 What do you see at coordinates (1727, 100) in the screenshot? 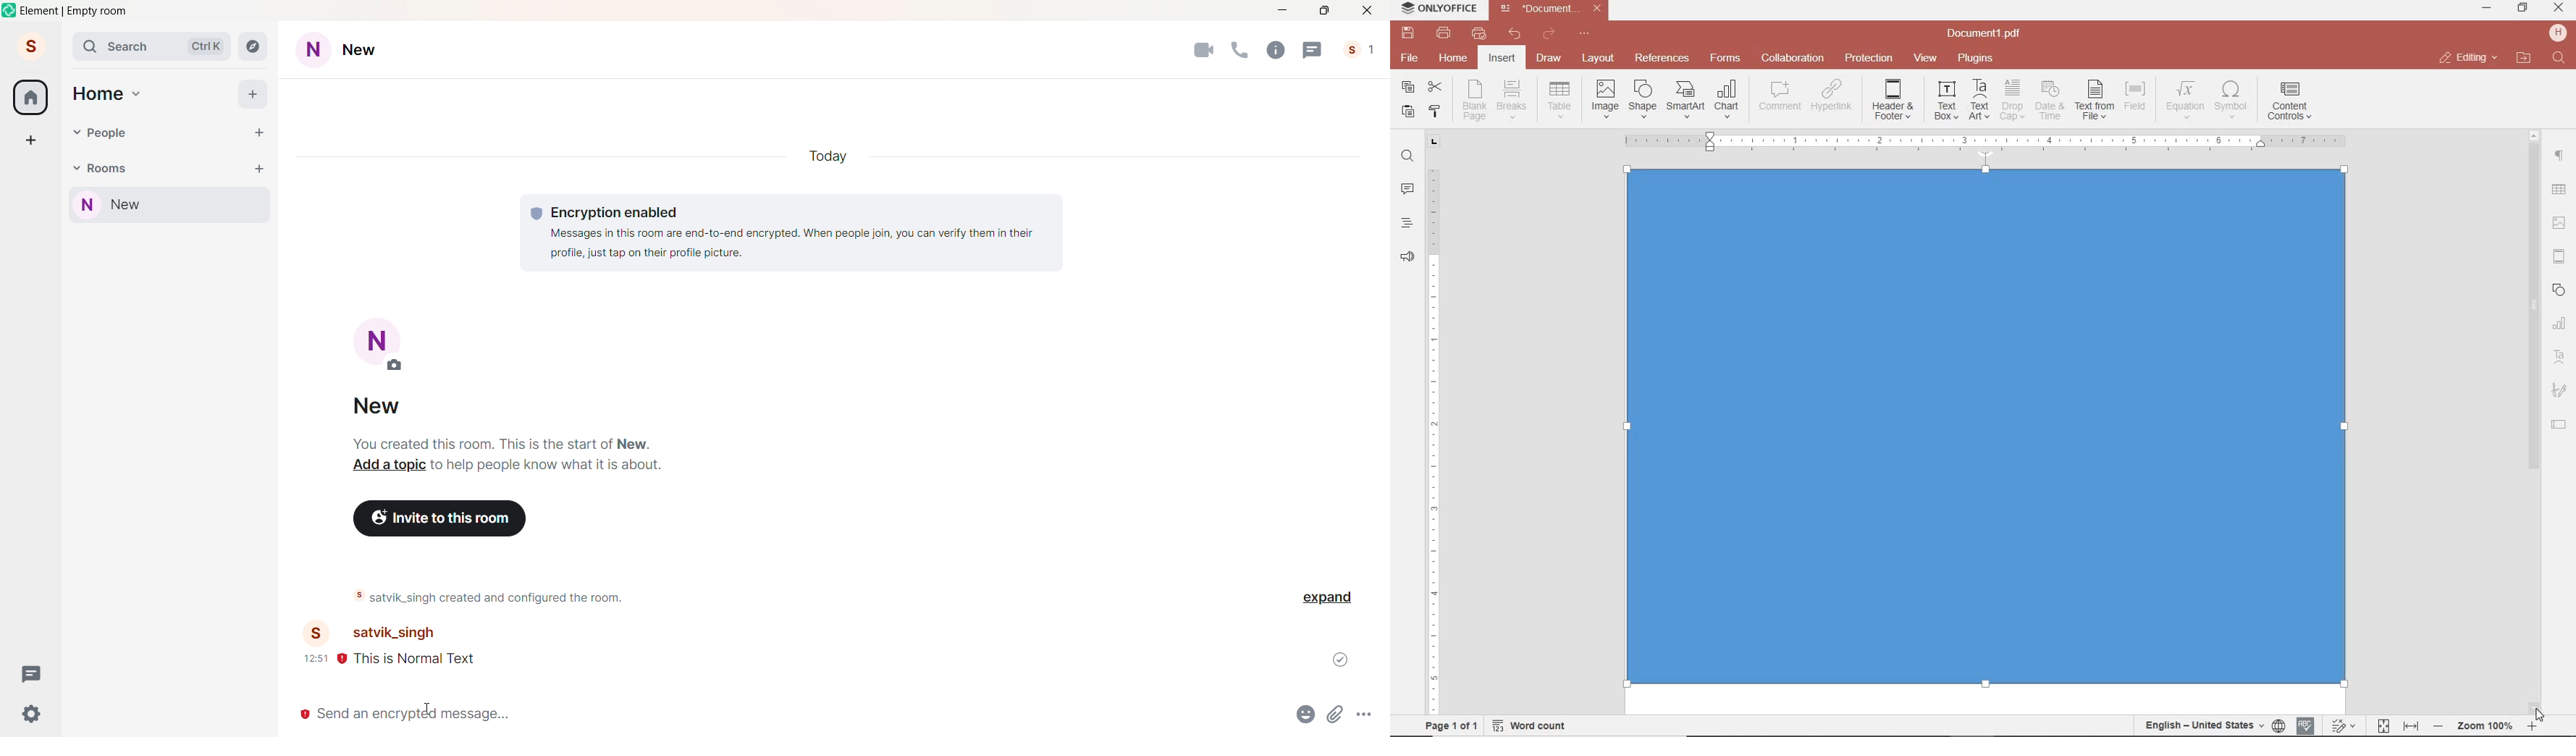
I see `INSERT CHAT` at bounding box center [1727, 100].